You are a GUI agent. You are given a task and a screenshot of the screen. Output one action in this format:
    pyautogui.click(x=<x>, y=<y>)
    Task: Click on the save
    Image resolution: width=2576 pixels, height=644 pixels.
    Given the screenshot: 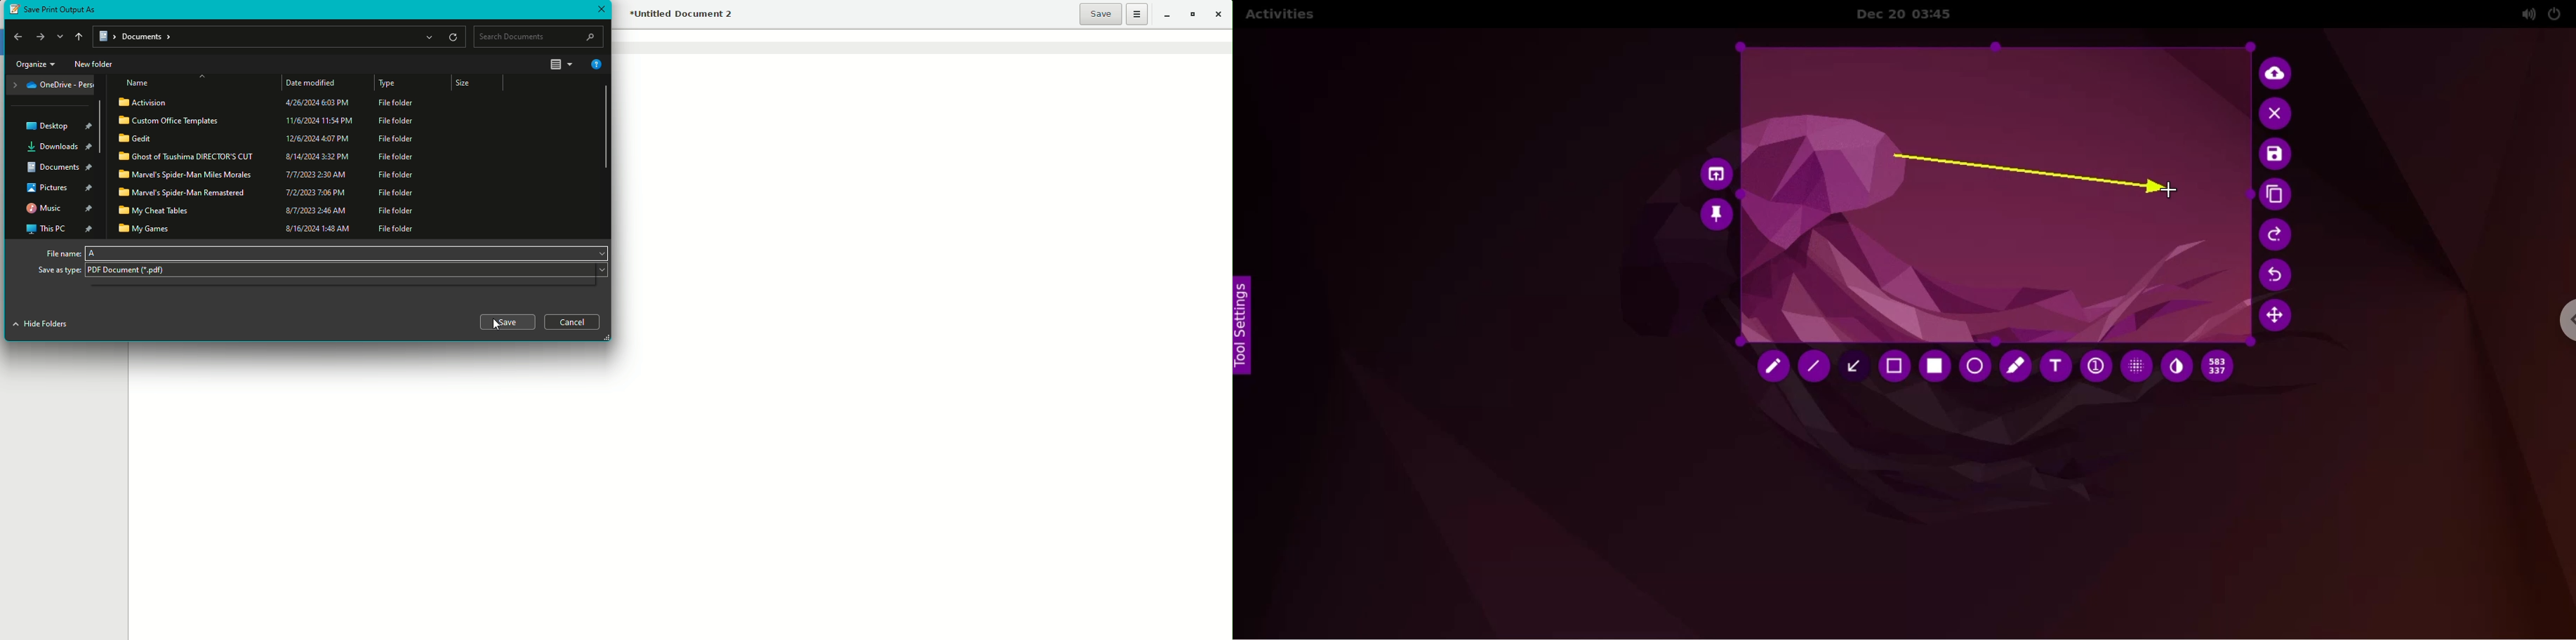 What is the action you would take?
    pyautogui.click(x=2276, y=155)
    